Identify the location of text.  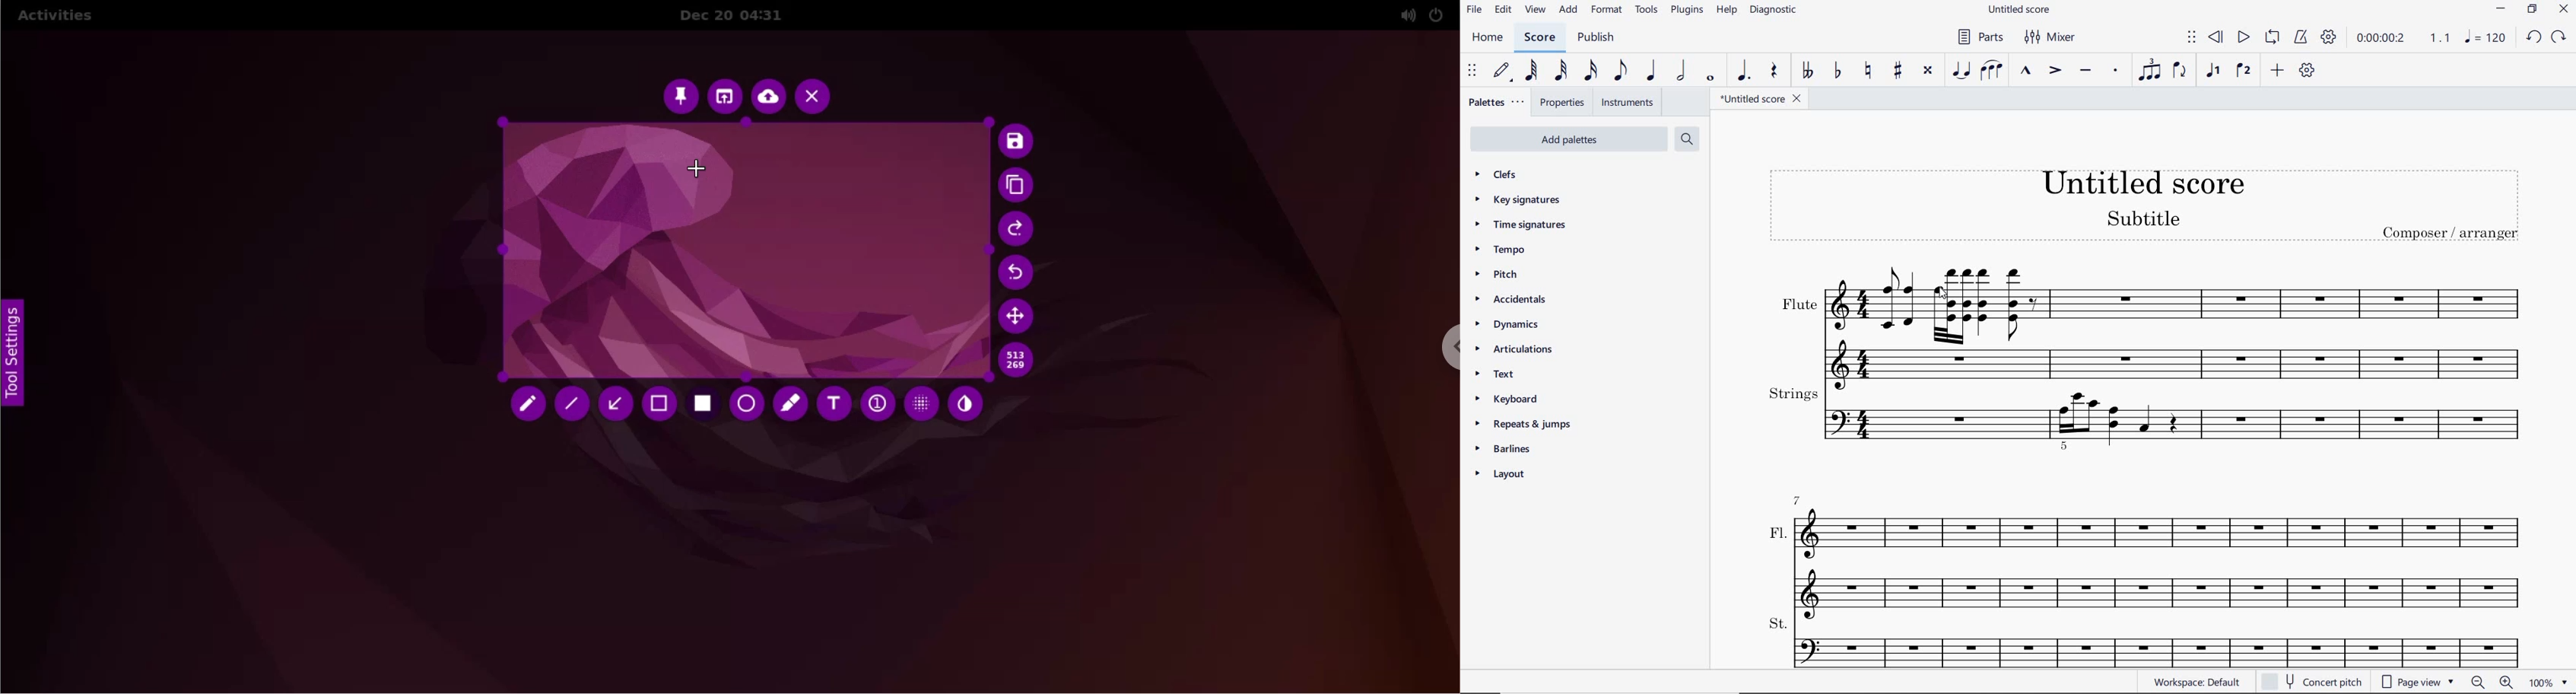
(1510, 374).